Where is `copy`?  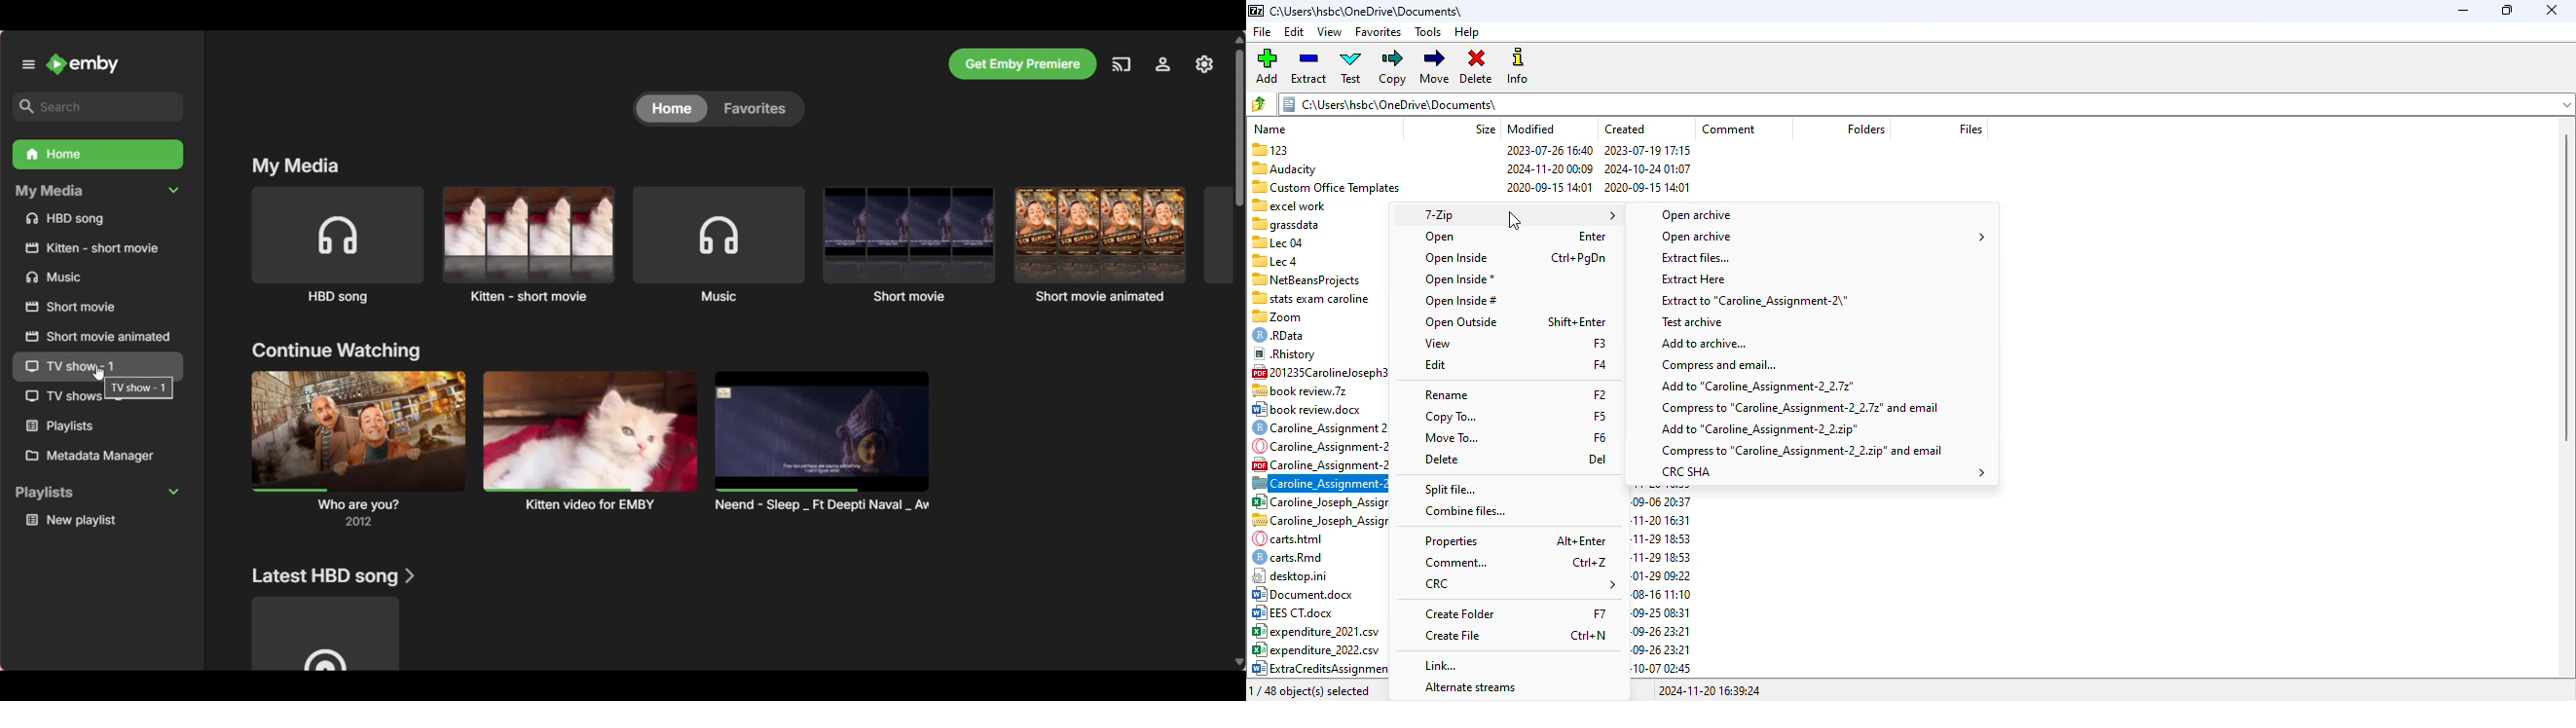
copy is located at coordinates (1394, 67).